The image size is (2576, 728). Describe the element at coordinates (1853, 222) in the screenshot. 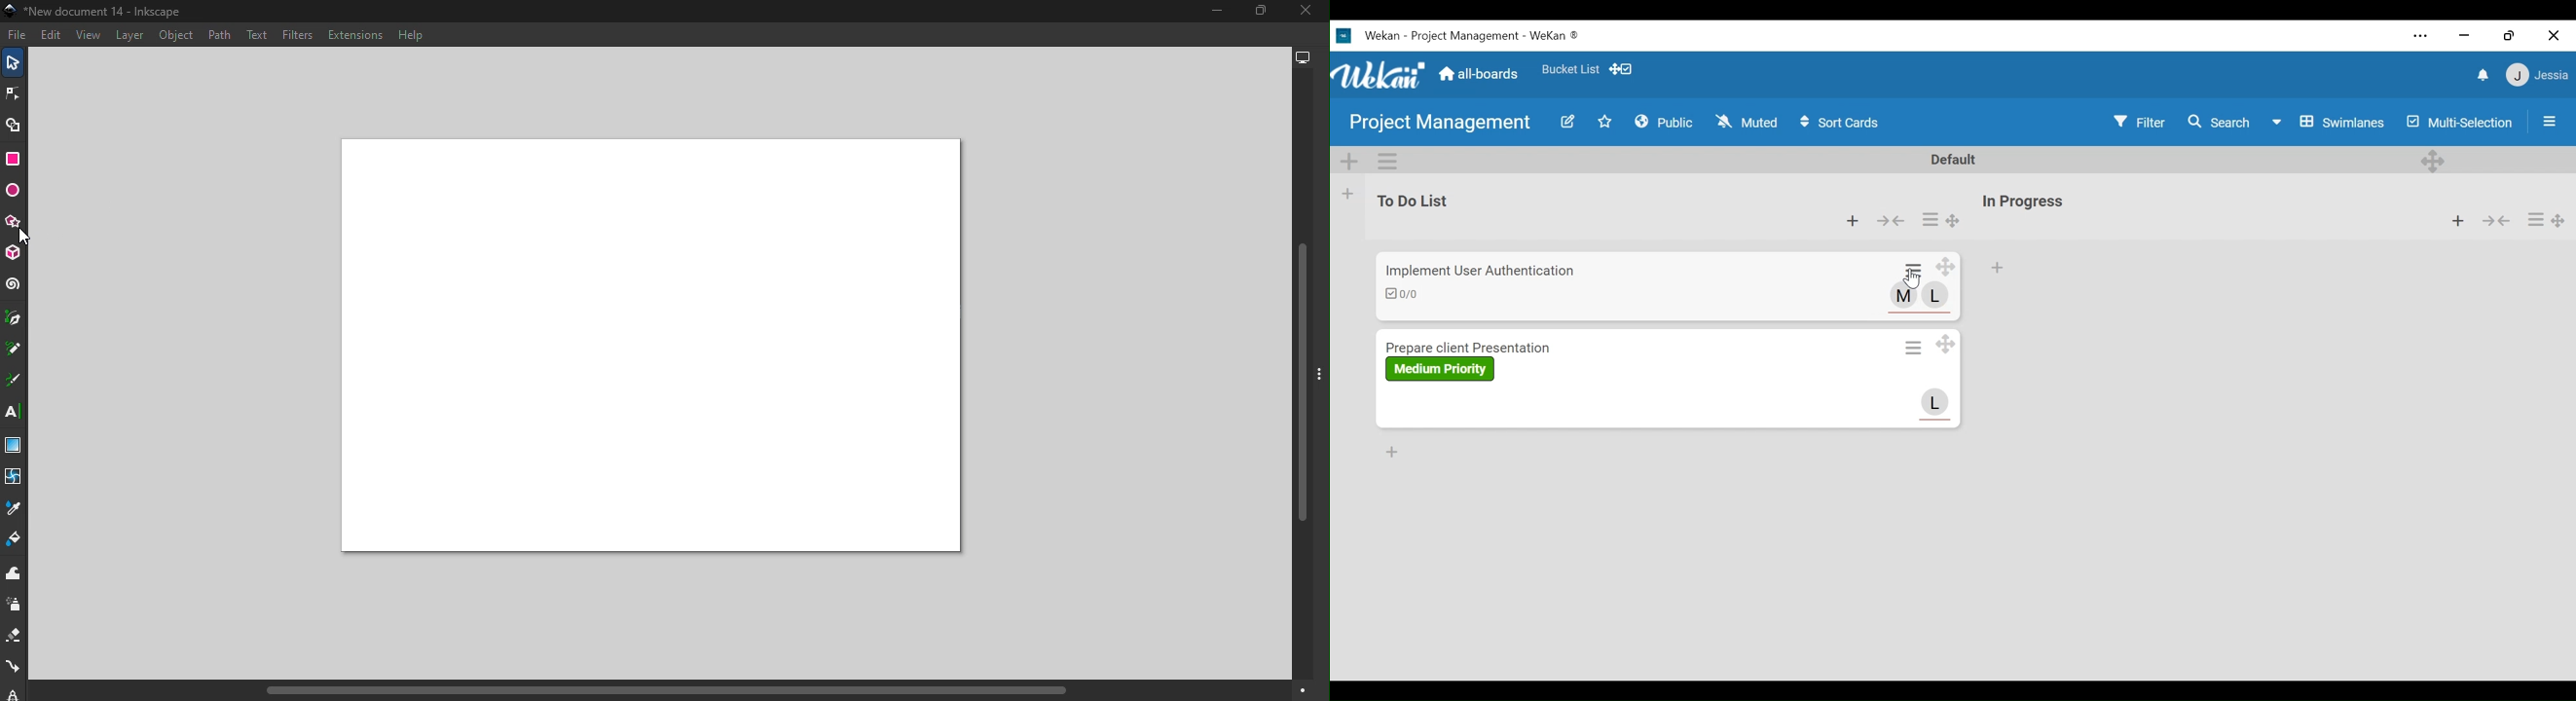

I see `Add card to top of the list` at that location.